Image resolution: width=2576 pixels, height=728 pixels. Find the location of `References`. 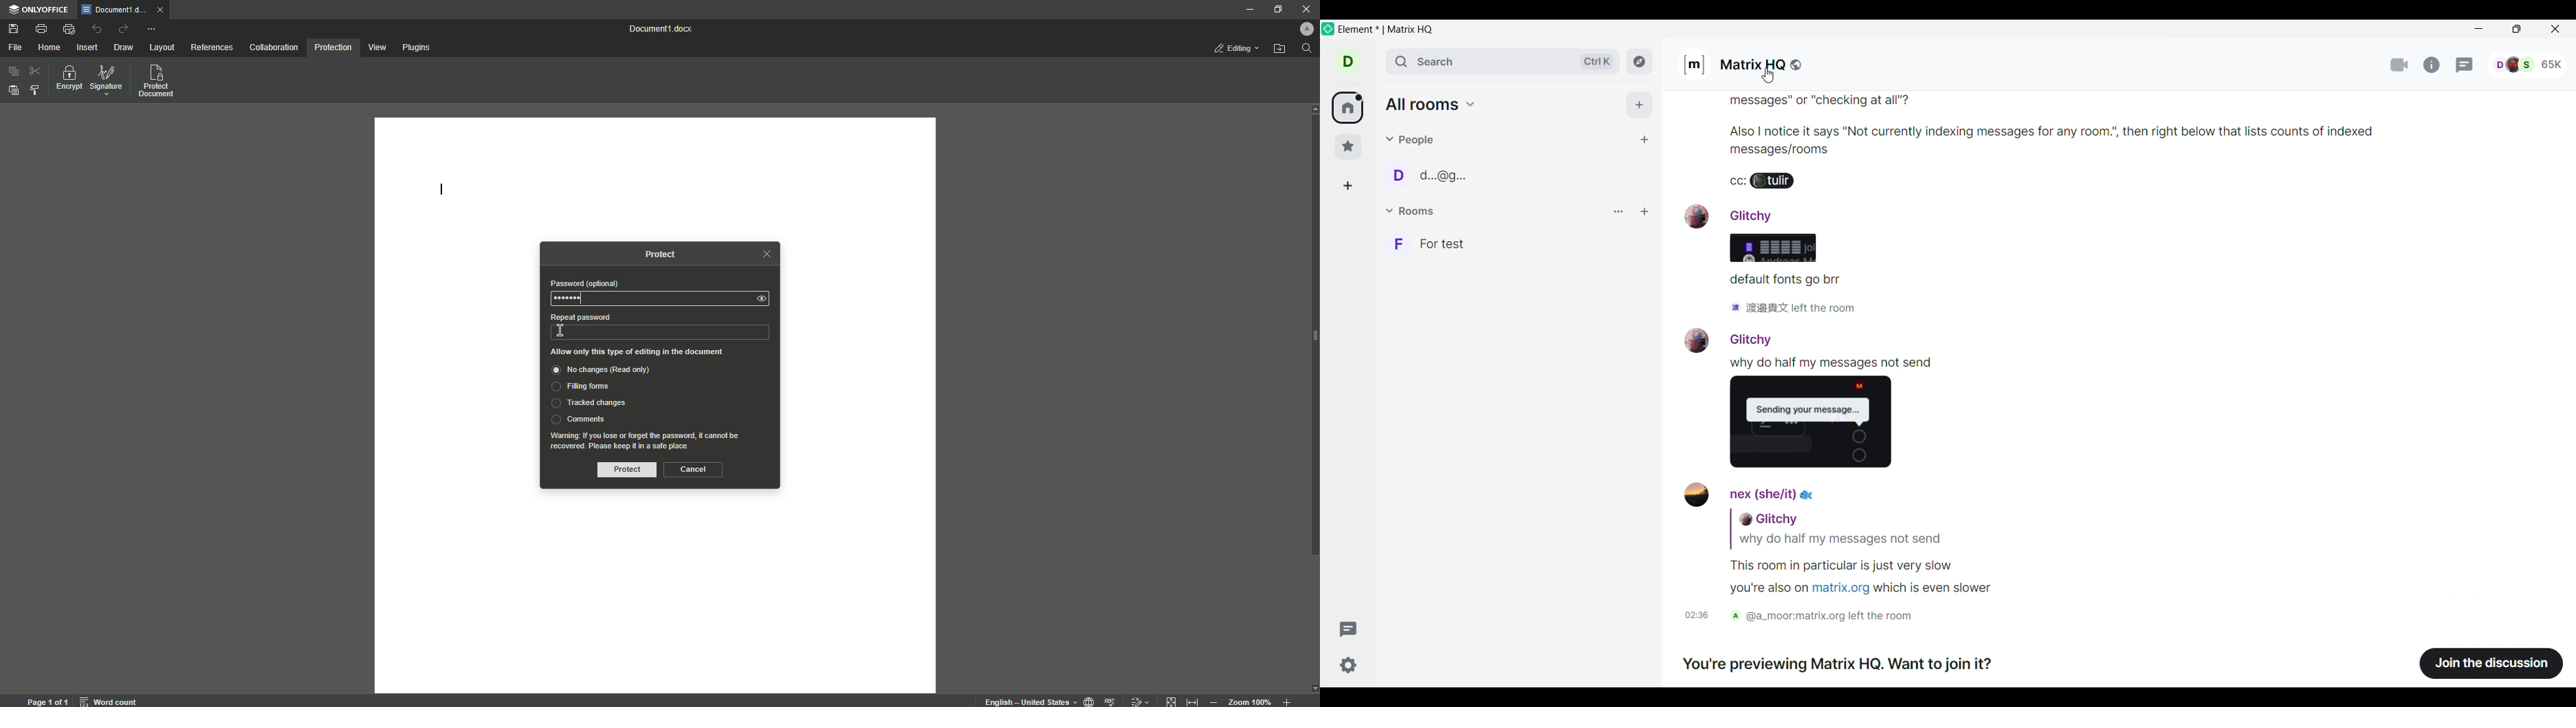

References is located at coordinates (211, 47).